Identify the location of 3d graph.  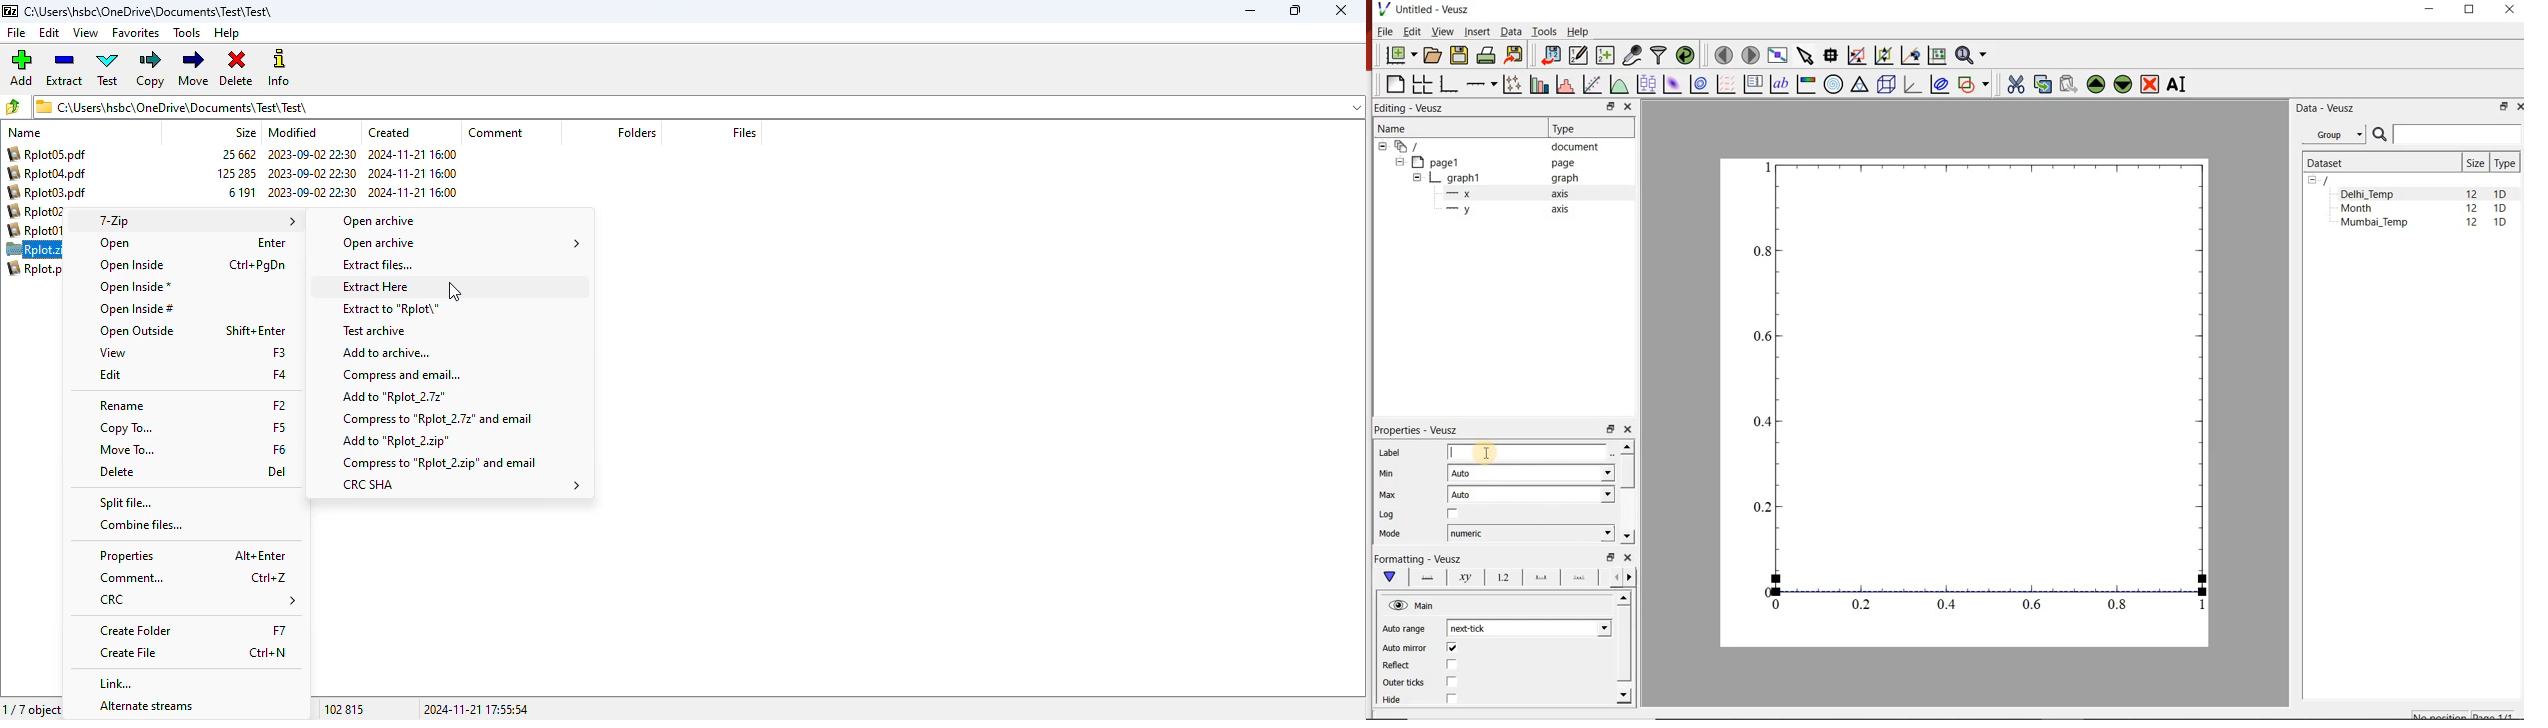
(1911, 84).